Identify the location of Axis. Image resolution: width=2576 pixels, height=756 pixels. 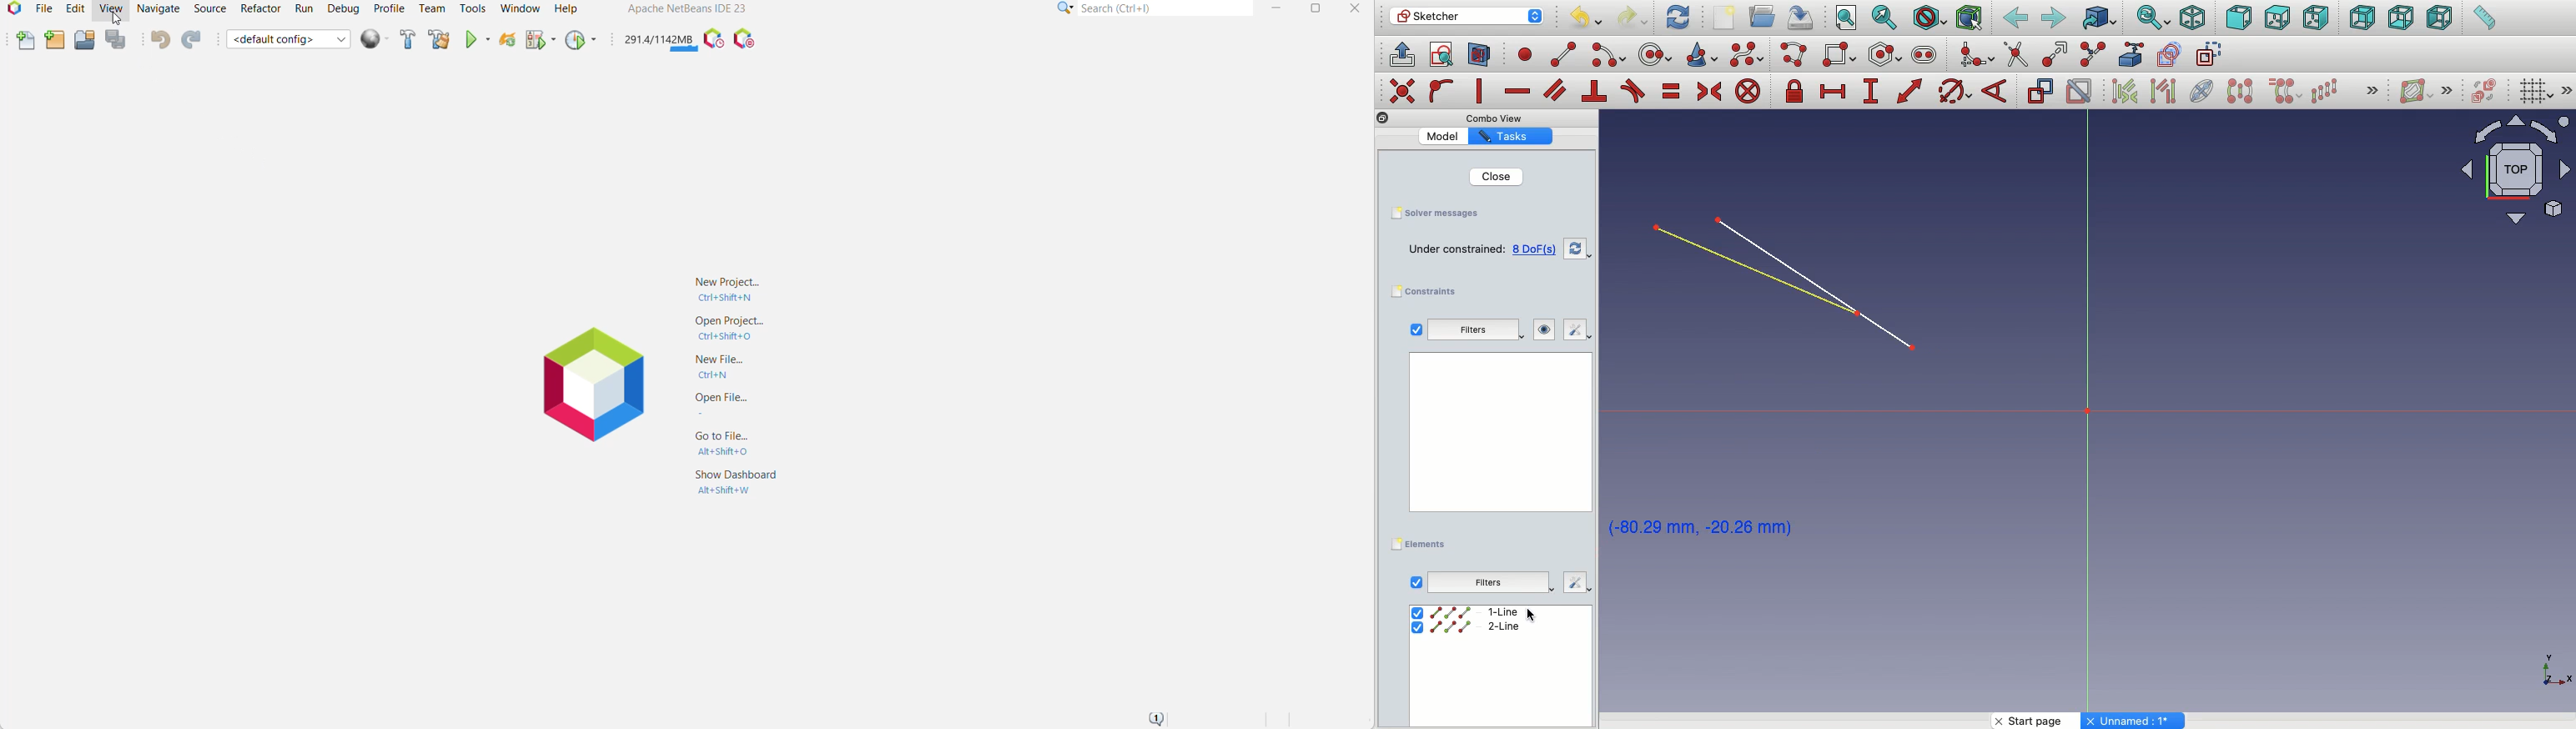
(2088, 416).